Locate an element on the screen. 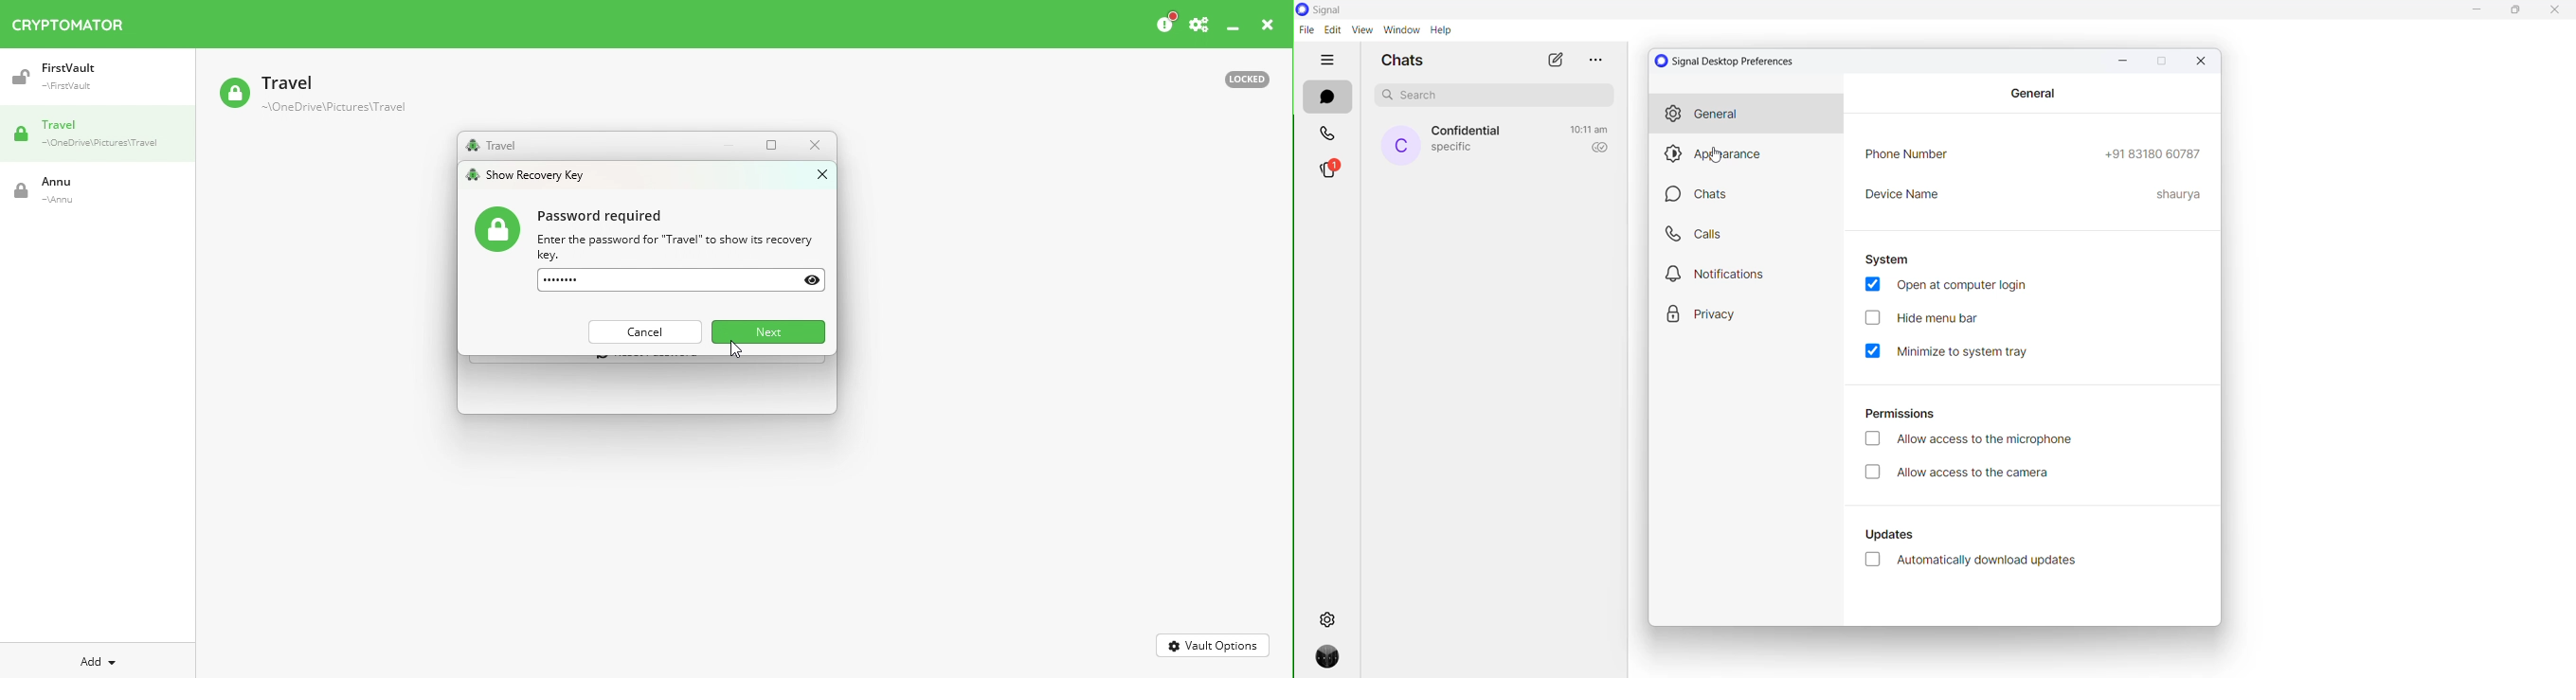 The image size is (2576, 700). hide menu bar checkbox is located at coordinates (1934, 317).